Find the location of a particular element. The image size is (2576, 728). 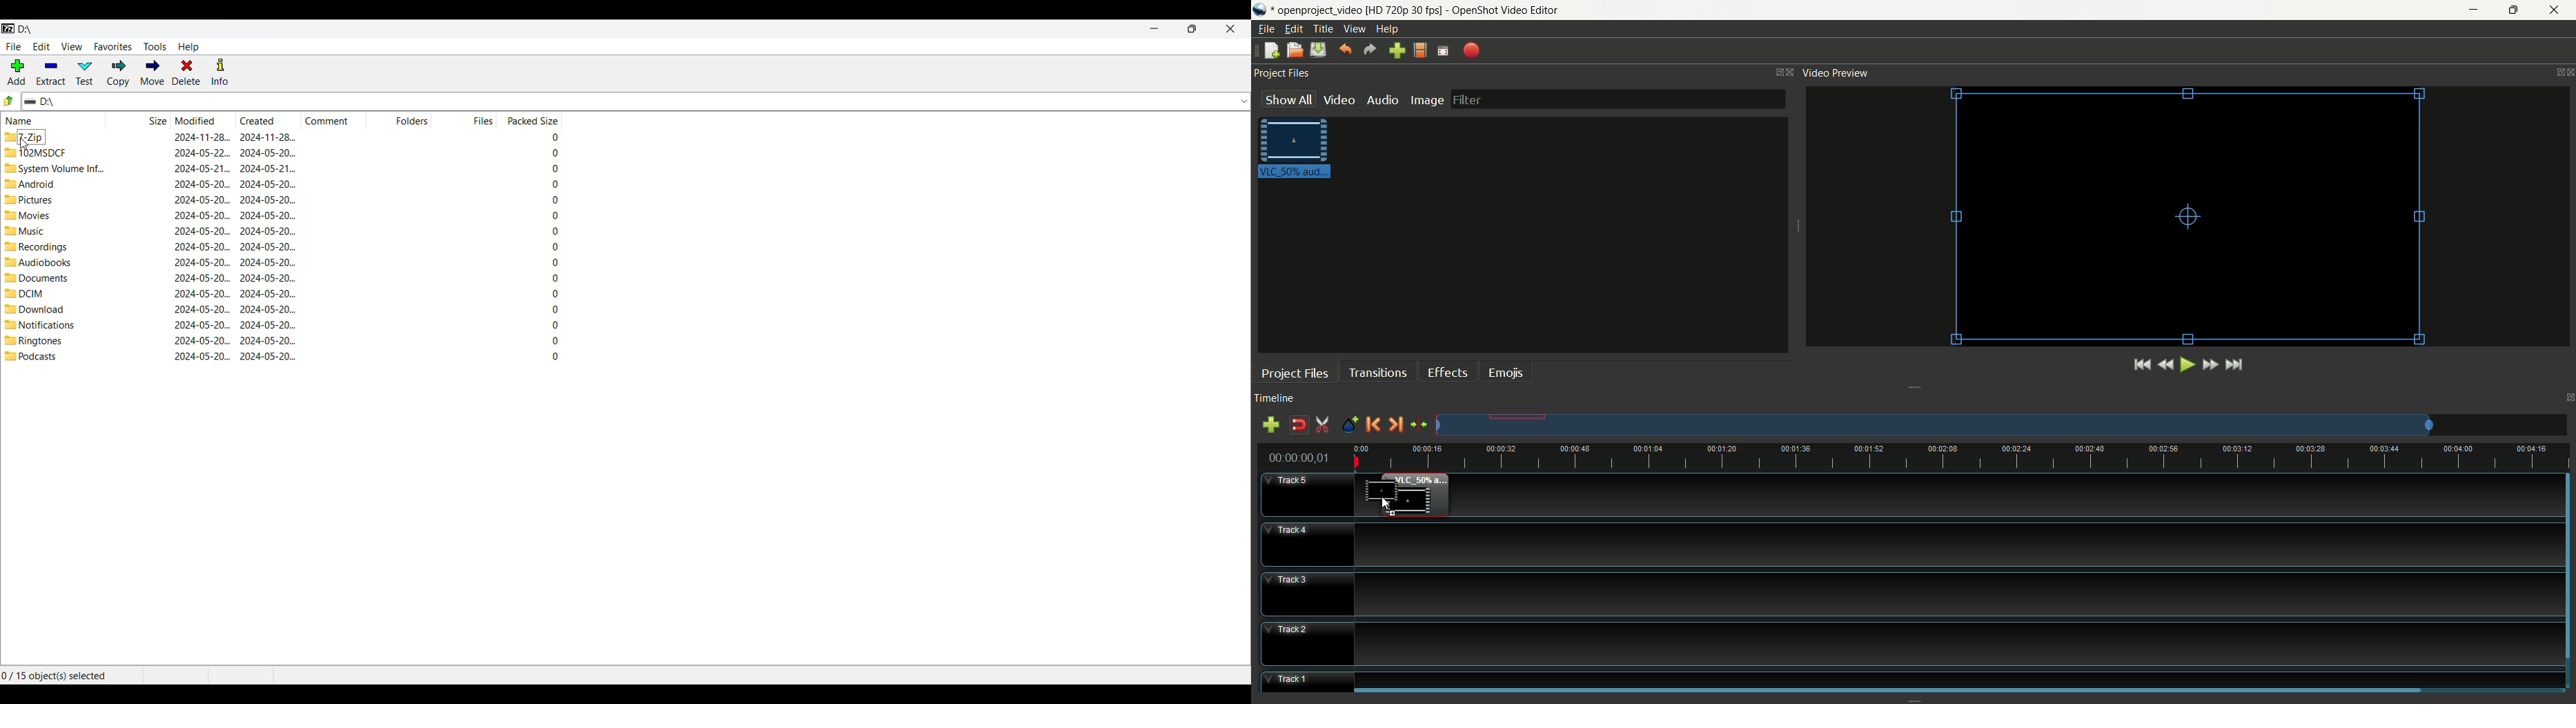

Software logo is located at coordinates (8, 29).